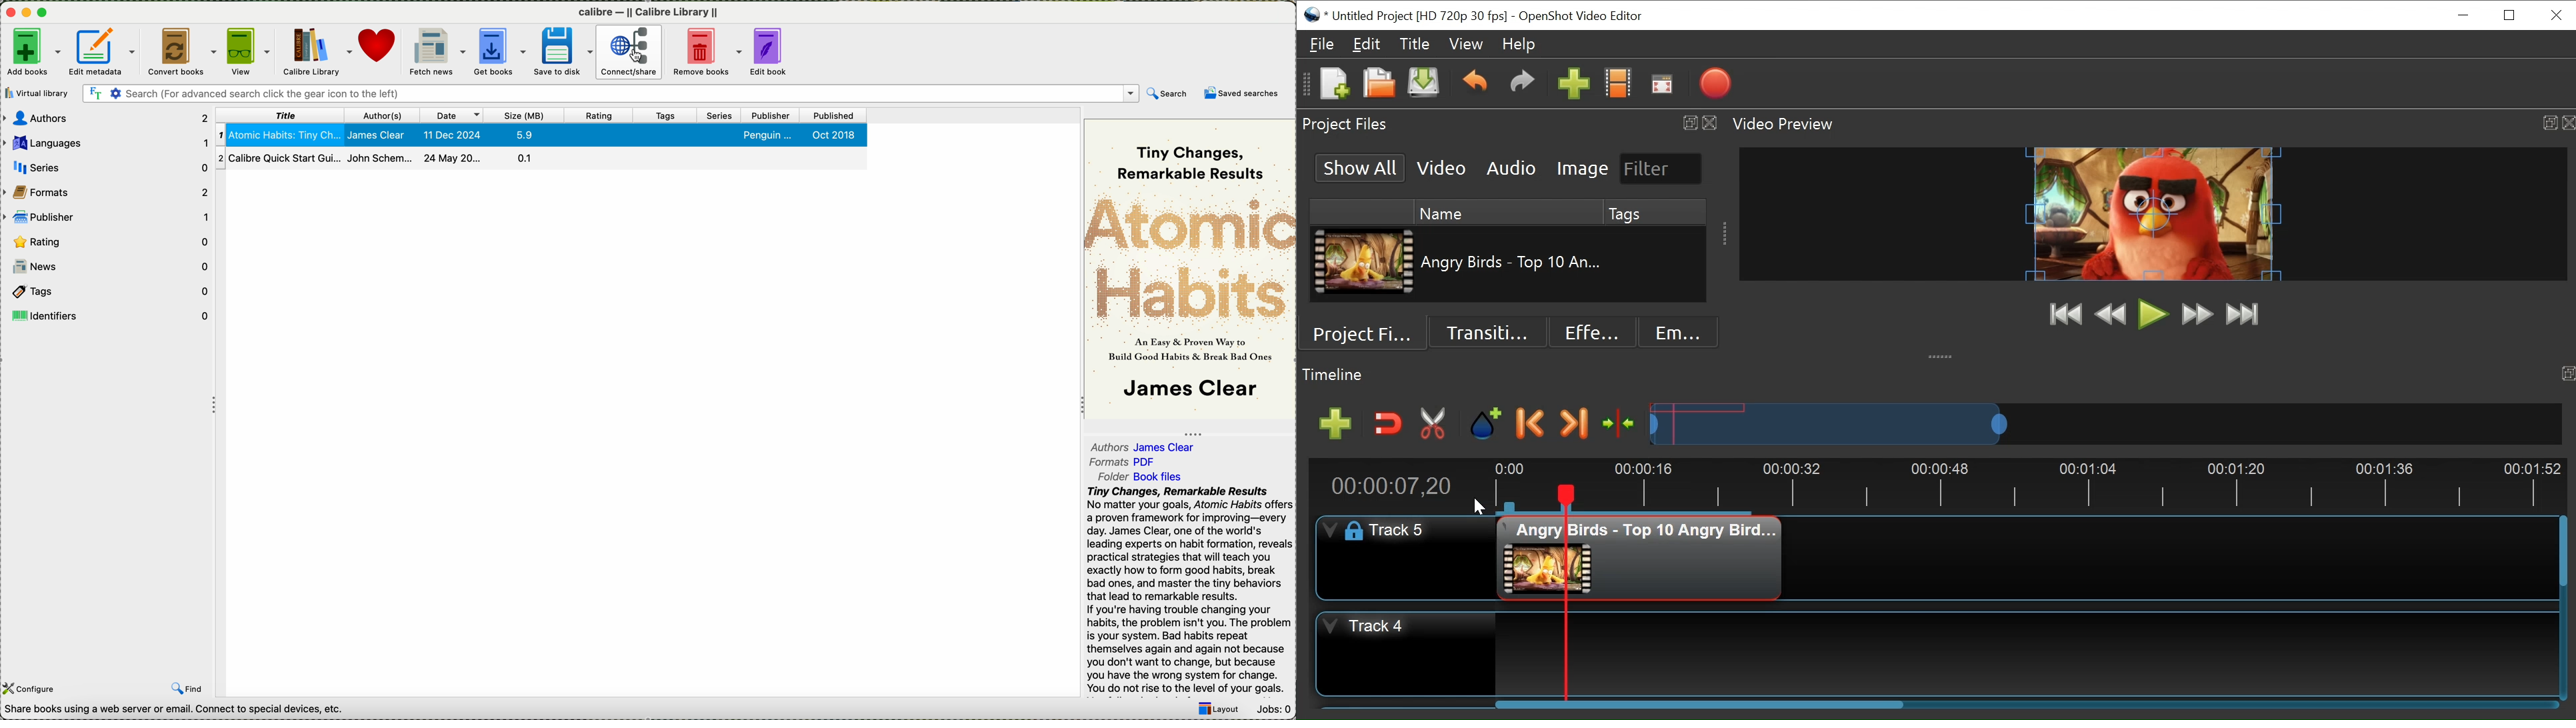  Describe the element at coordinates (110, 241) in the screenshot. I see `rating` at that location.